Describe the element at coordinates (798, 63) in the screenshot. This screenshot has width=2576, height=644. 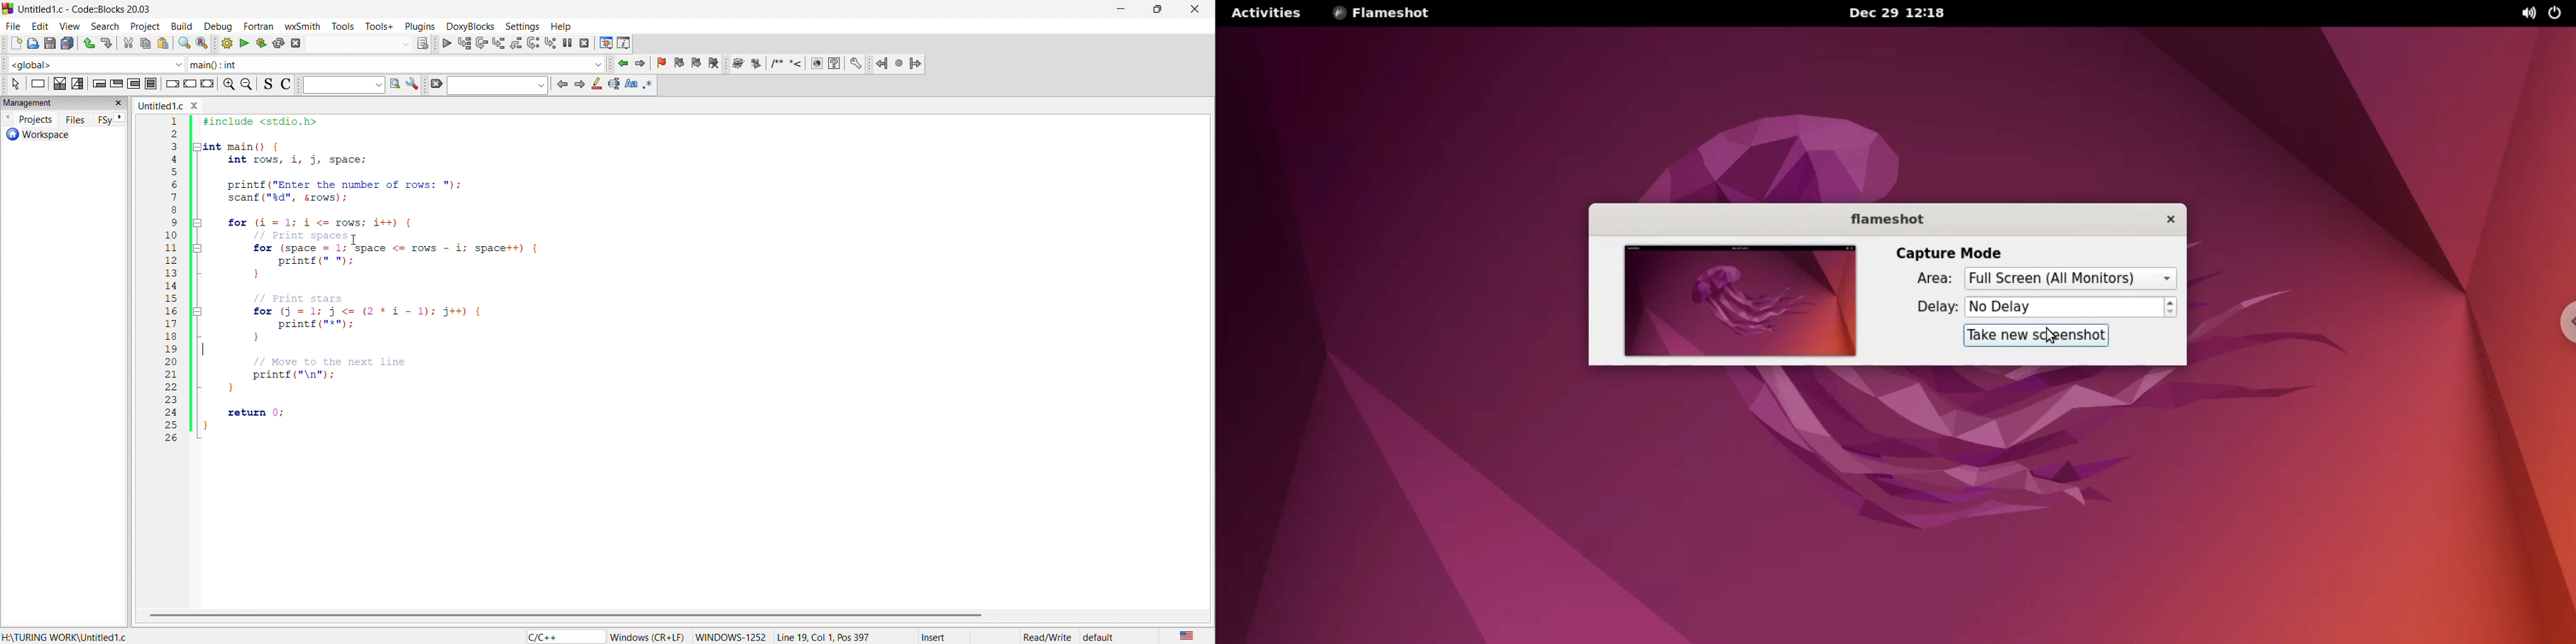
I see `insert line` at that location.